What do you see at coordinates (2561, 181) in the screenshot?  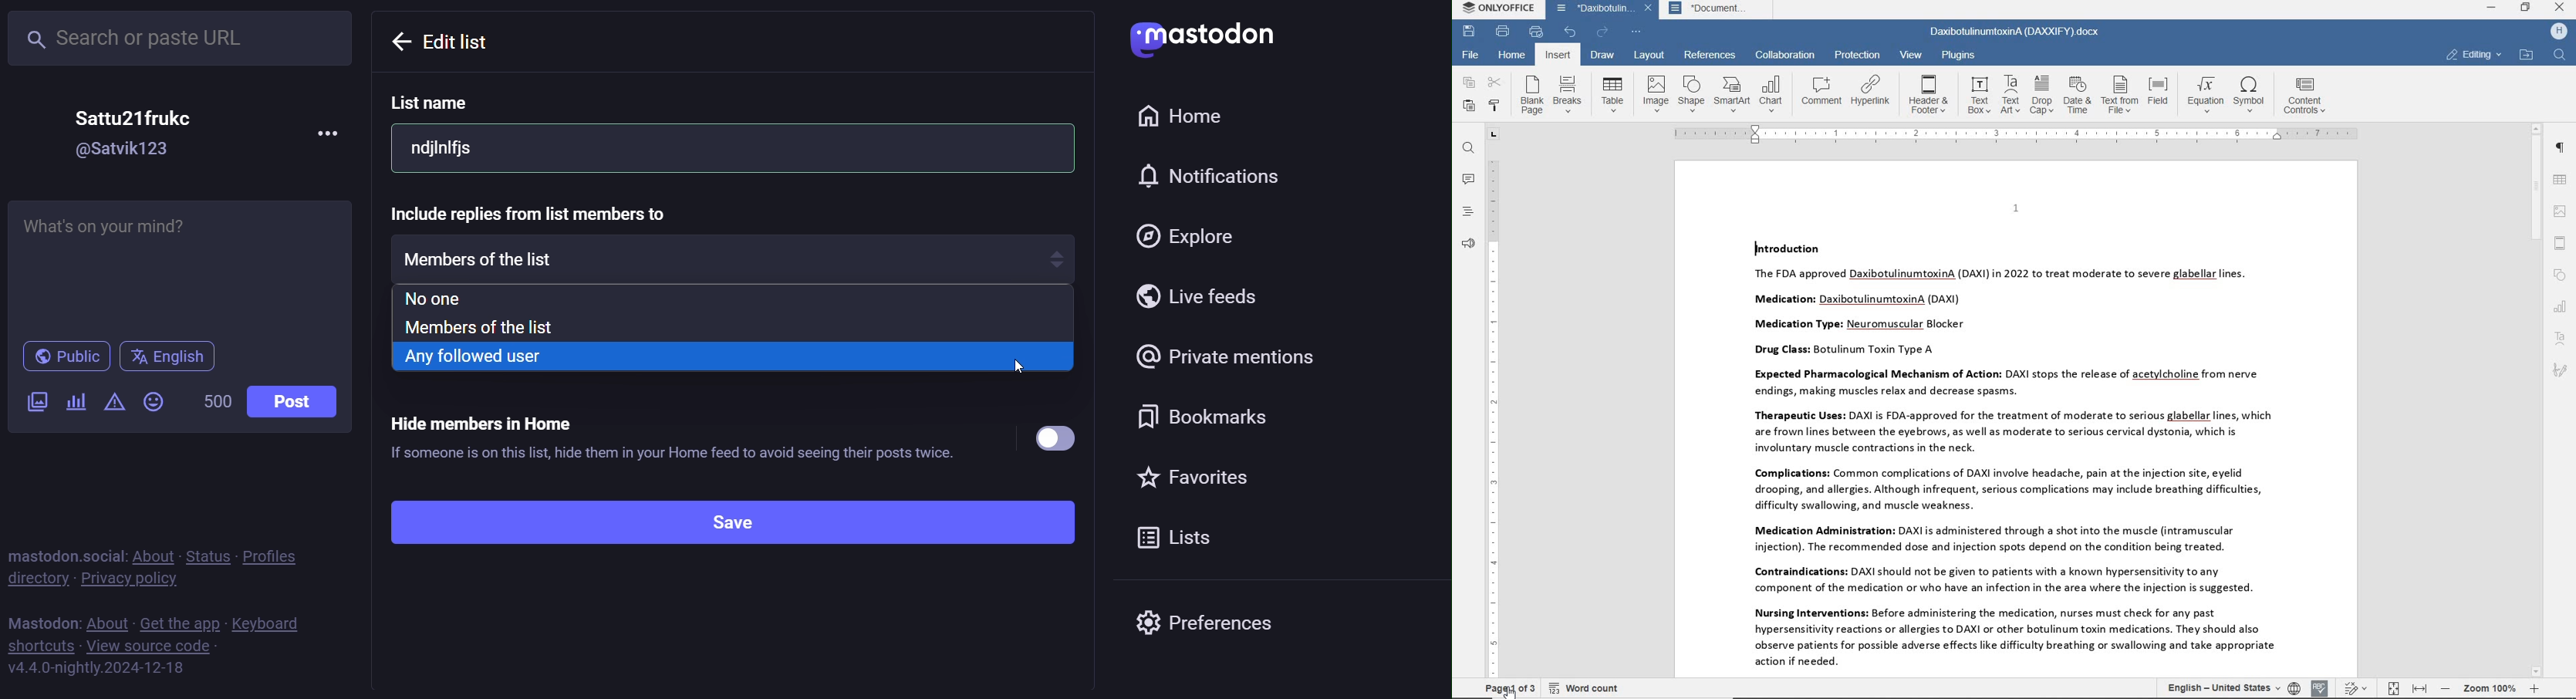 I see `table` at bounding box center [2561, 181].